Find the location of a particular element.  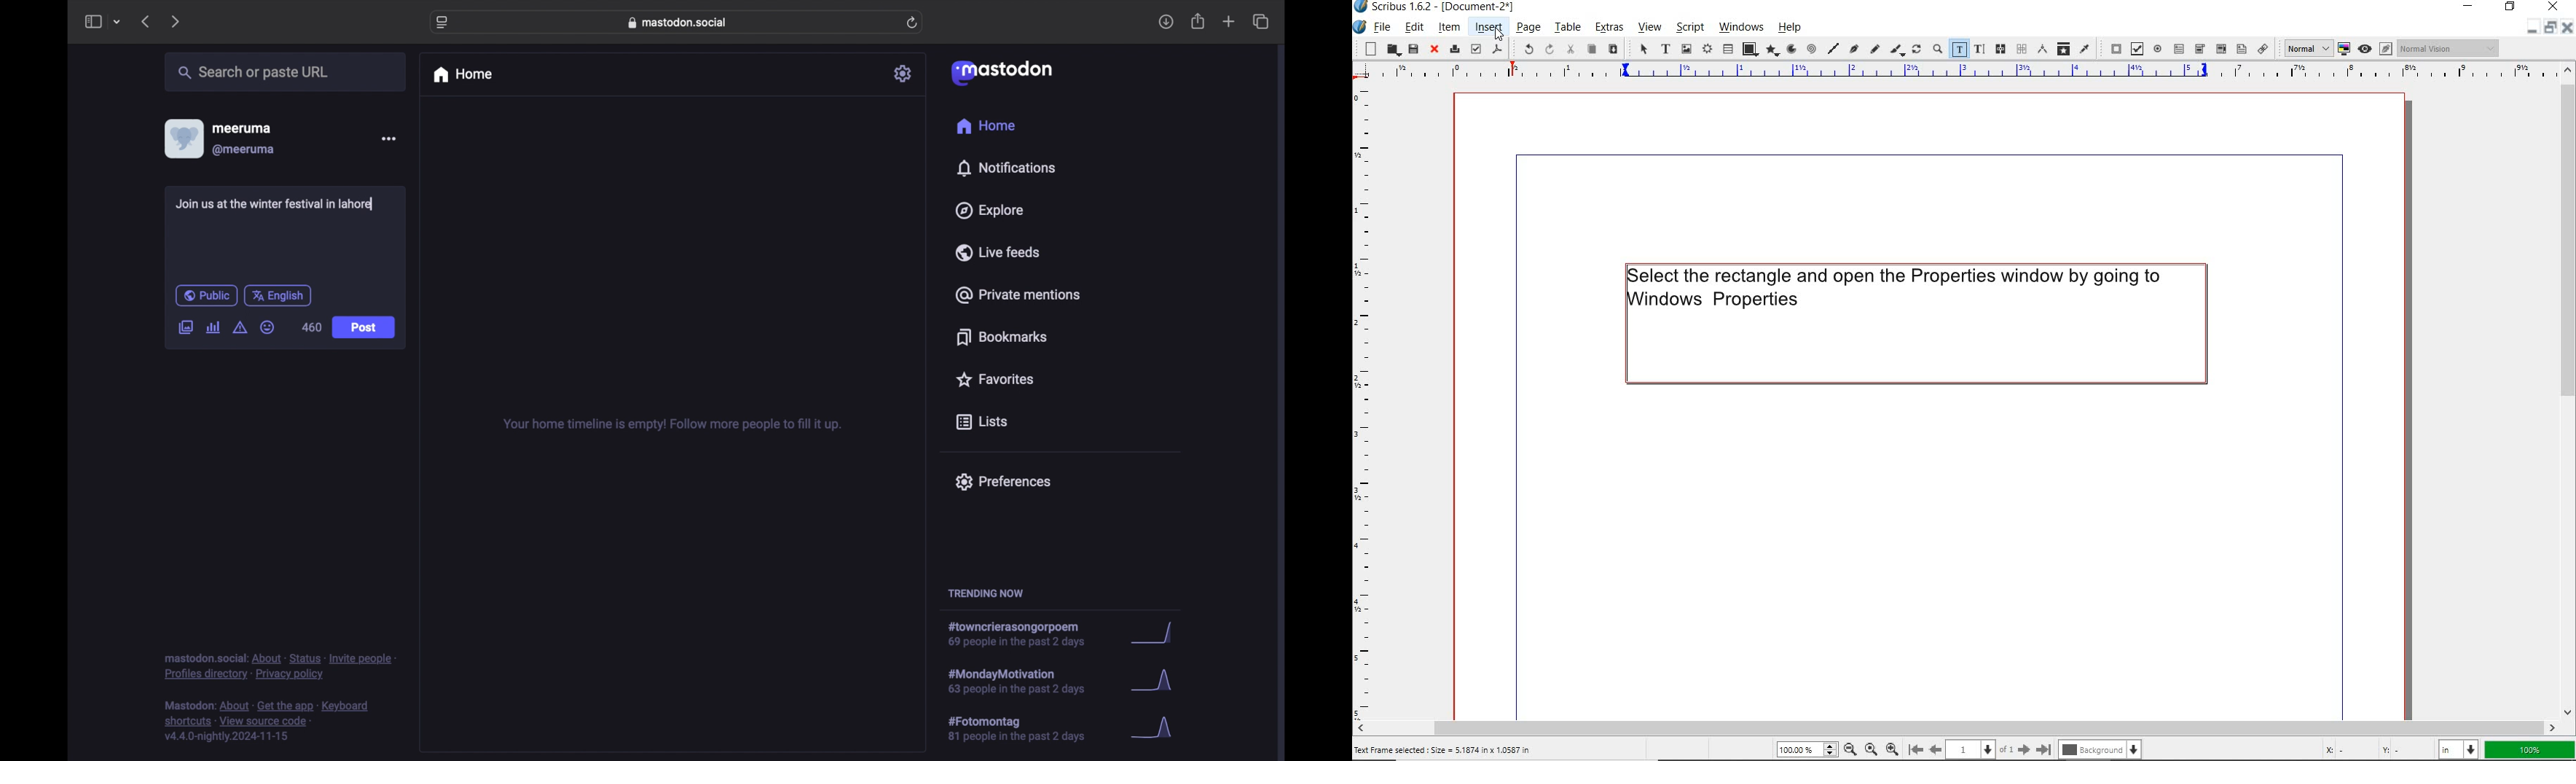

render frame is located at coordinates (1706, 50).